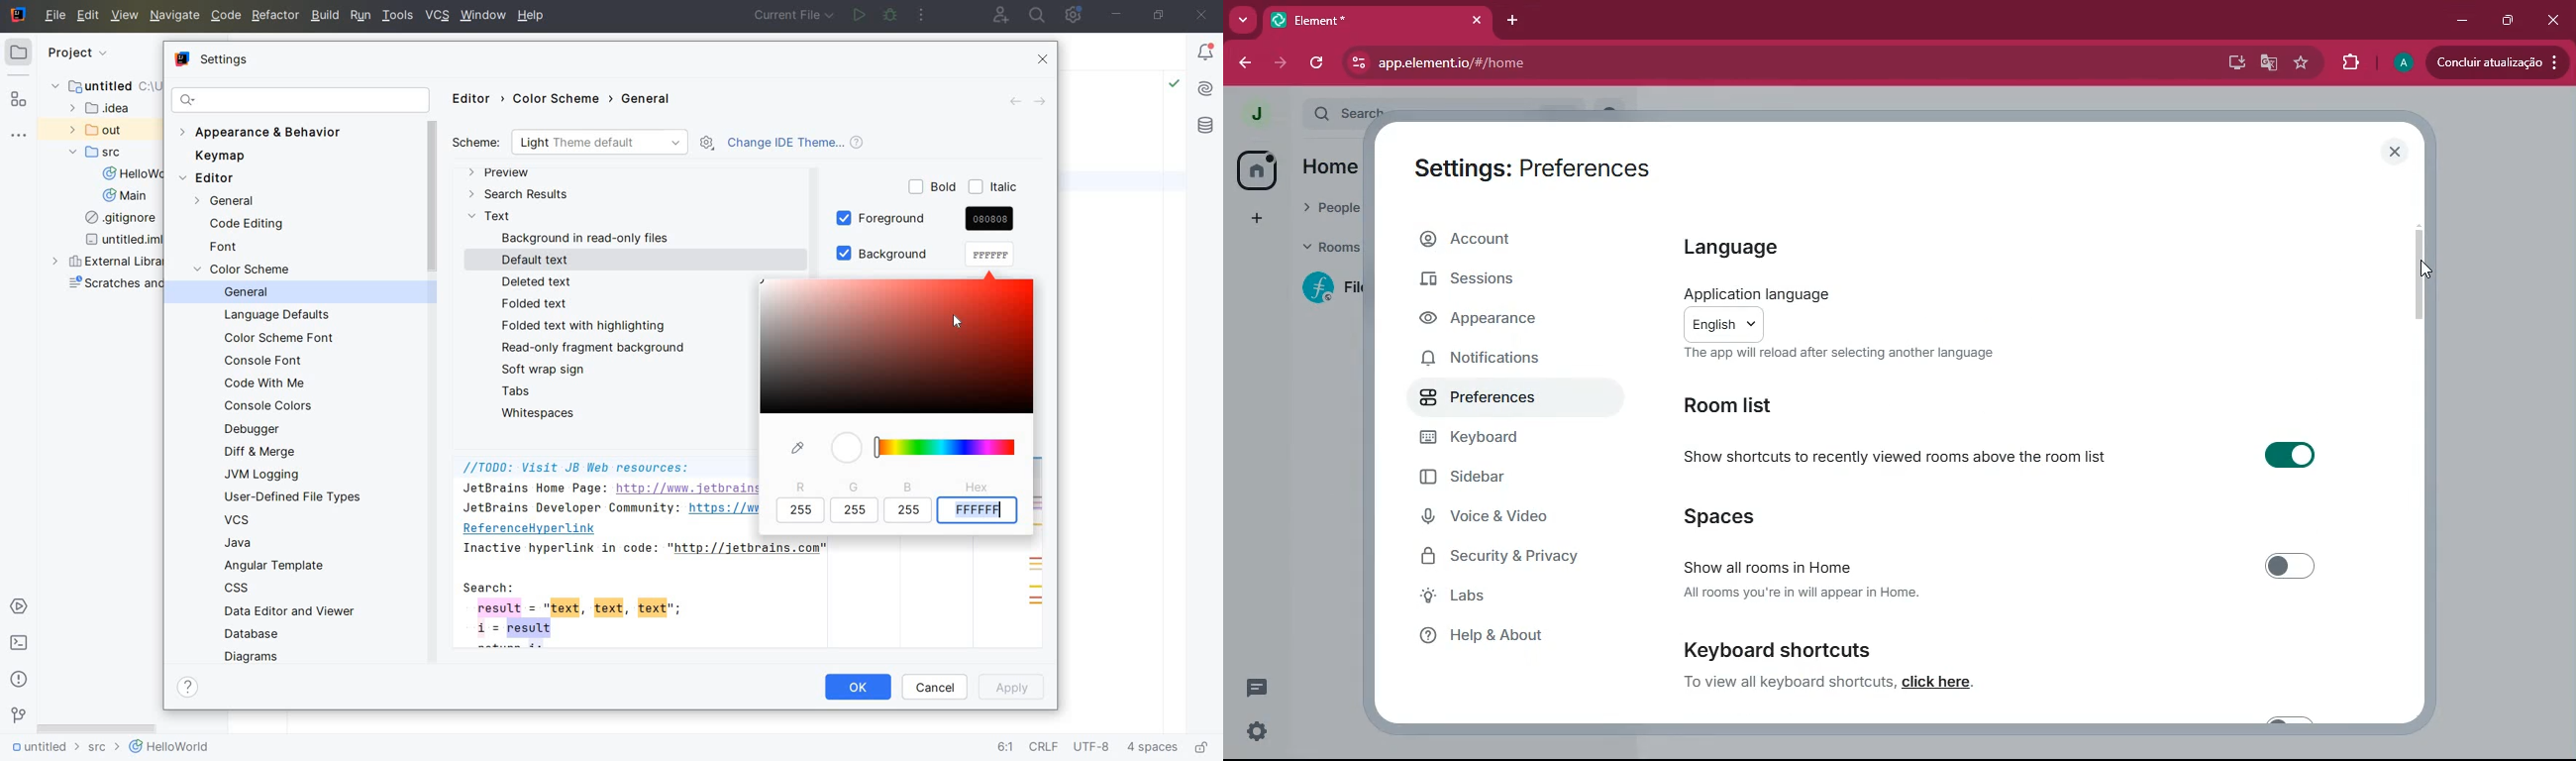  What do you see at coordinates (125, 198) in the screenshot?
I see `Main` at bounding box center [125, 198].